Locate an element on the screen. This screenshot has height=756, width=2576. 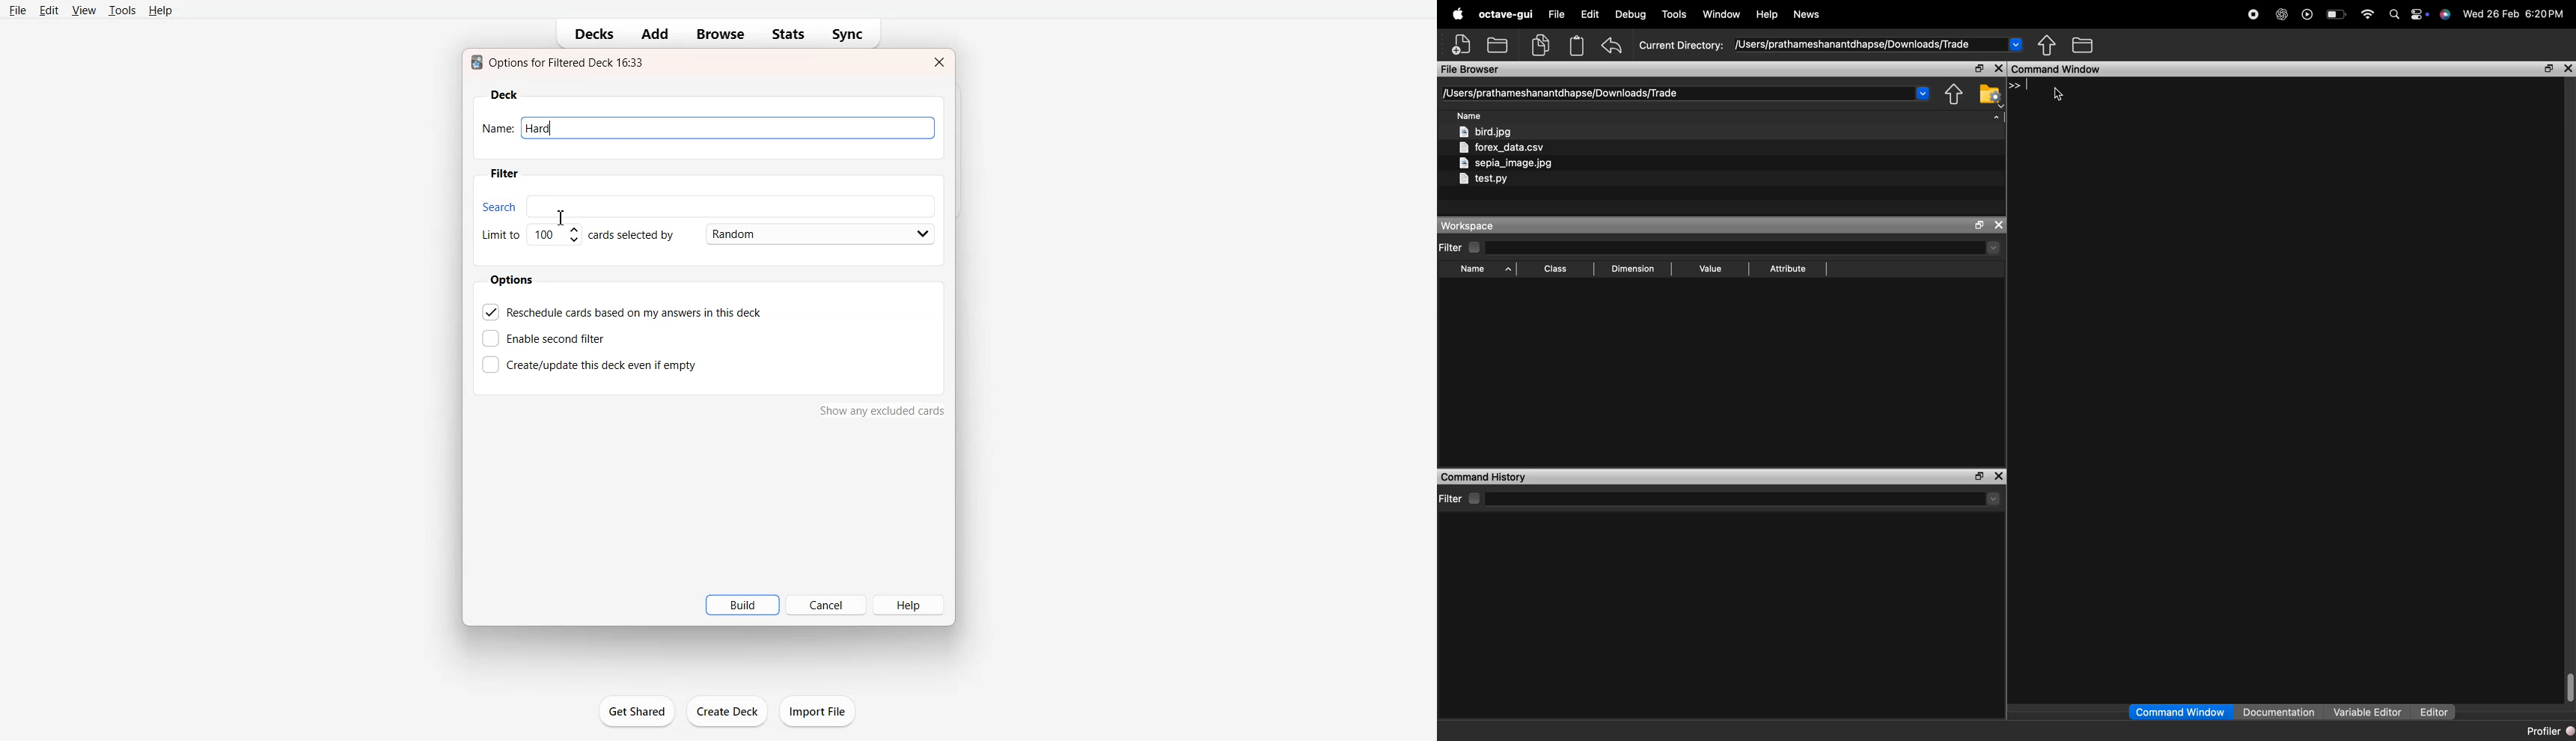
Text Cursor is located at coordinates (562, 219).